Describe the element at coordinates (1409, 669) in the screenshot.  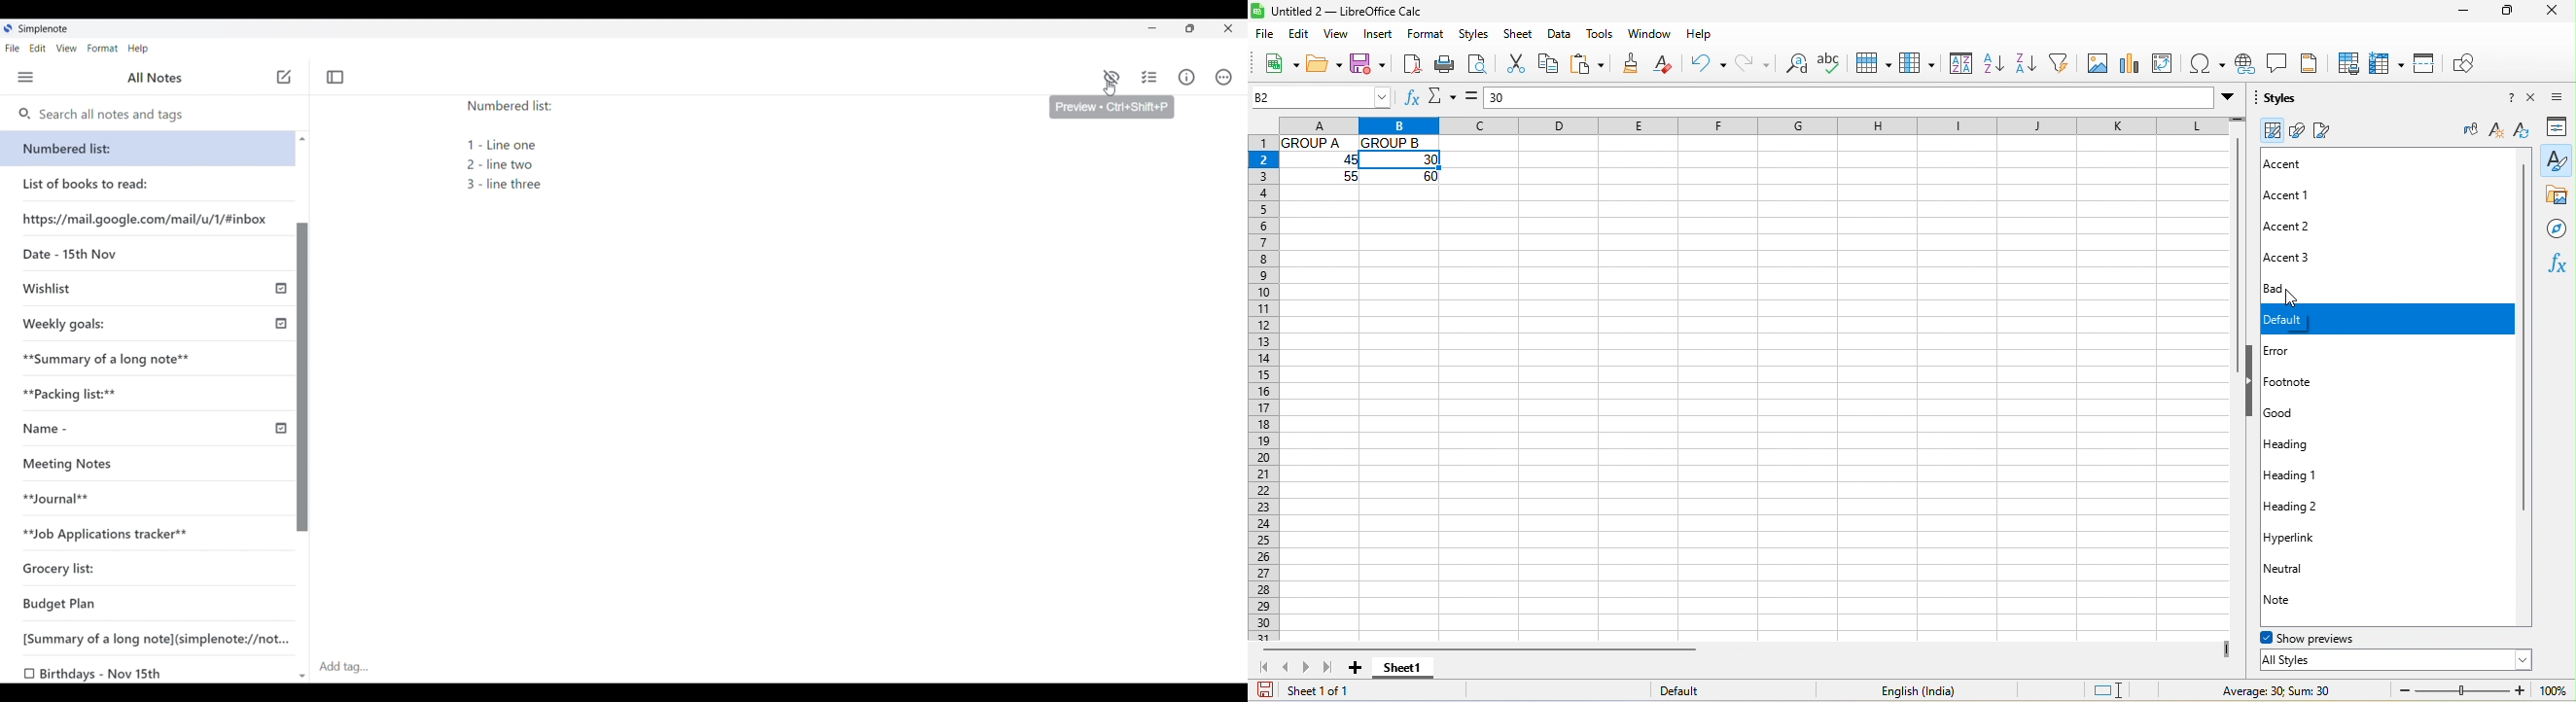
I see `sheet 1` at that location.